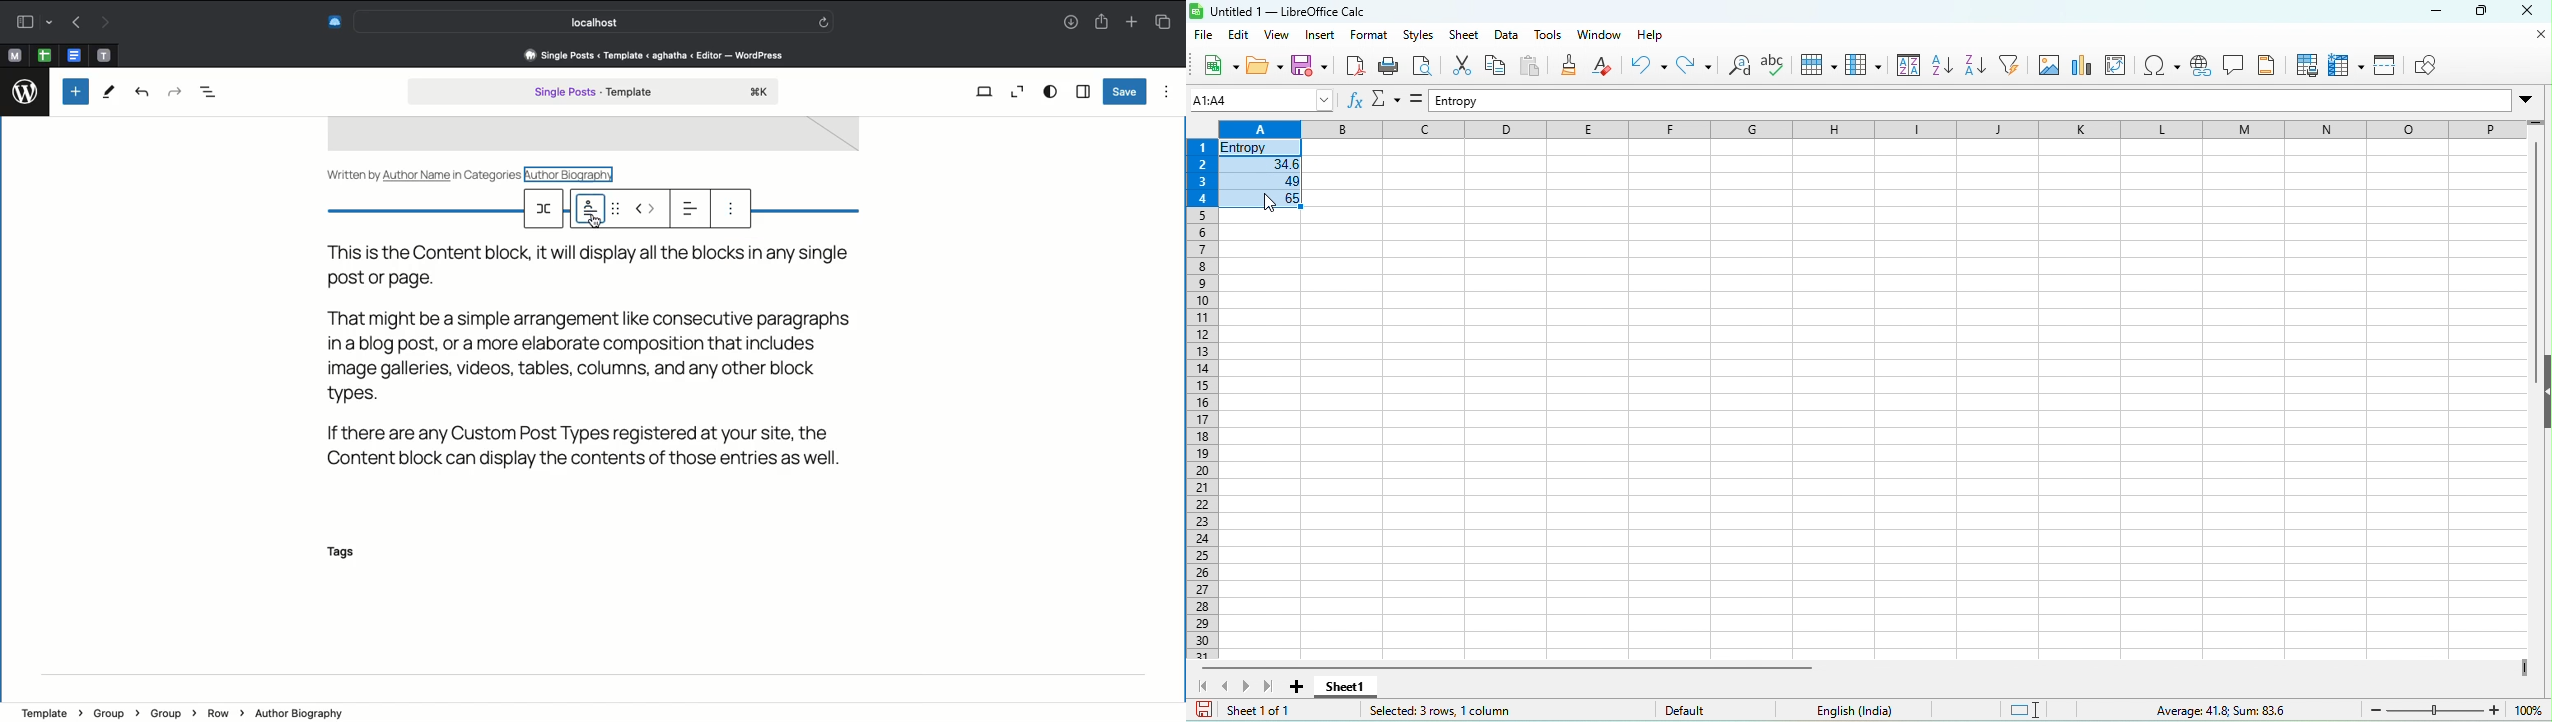 The width and height of the screenshot is (2576, 728). Describe the element at coordinates (1018, 91) in the screenshot. I see `Zoom out` at that location.